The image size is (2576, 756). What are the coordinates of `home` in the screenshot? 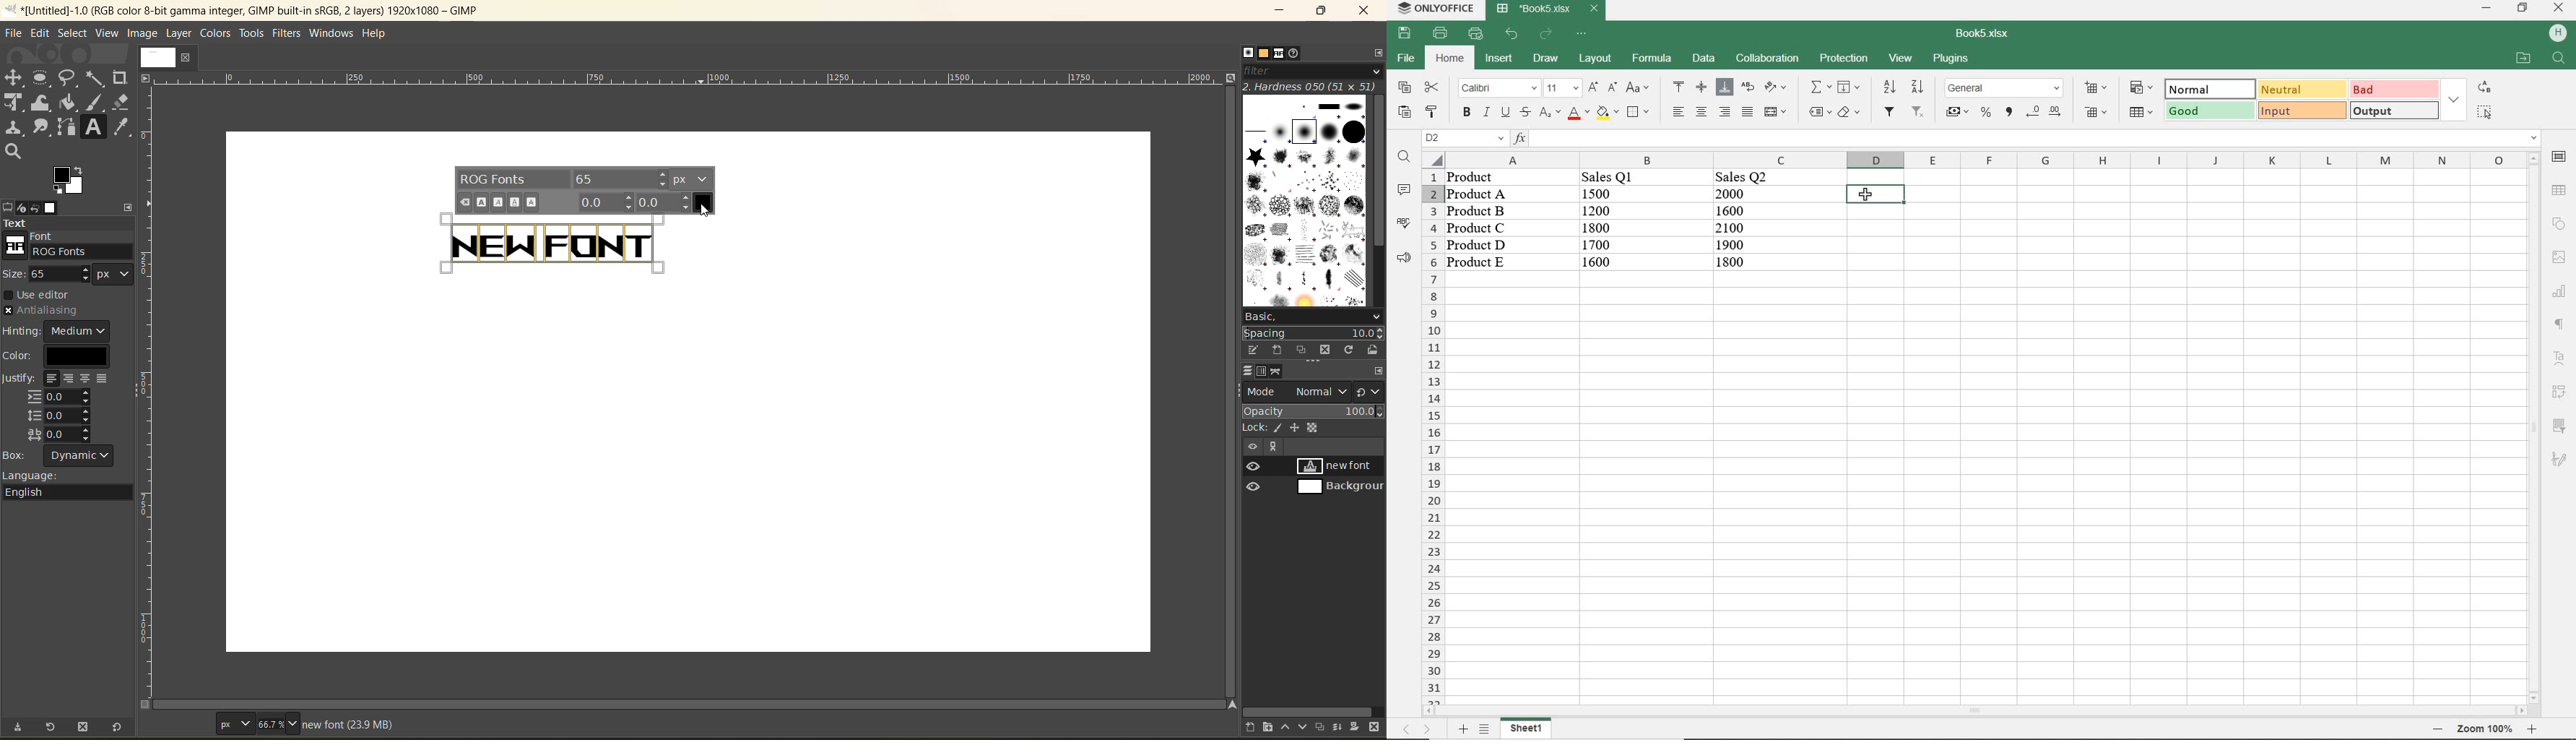 It's located at (1451, 60).